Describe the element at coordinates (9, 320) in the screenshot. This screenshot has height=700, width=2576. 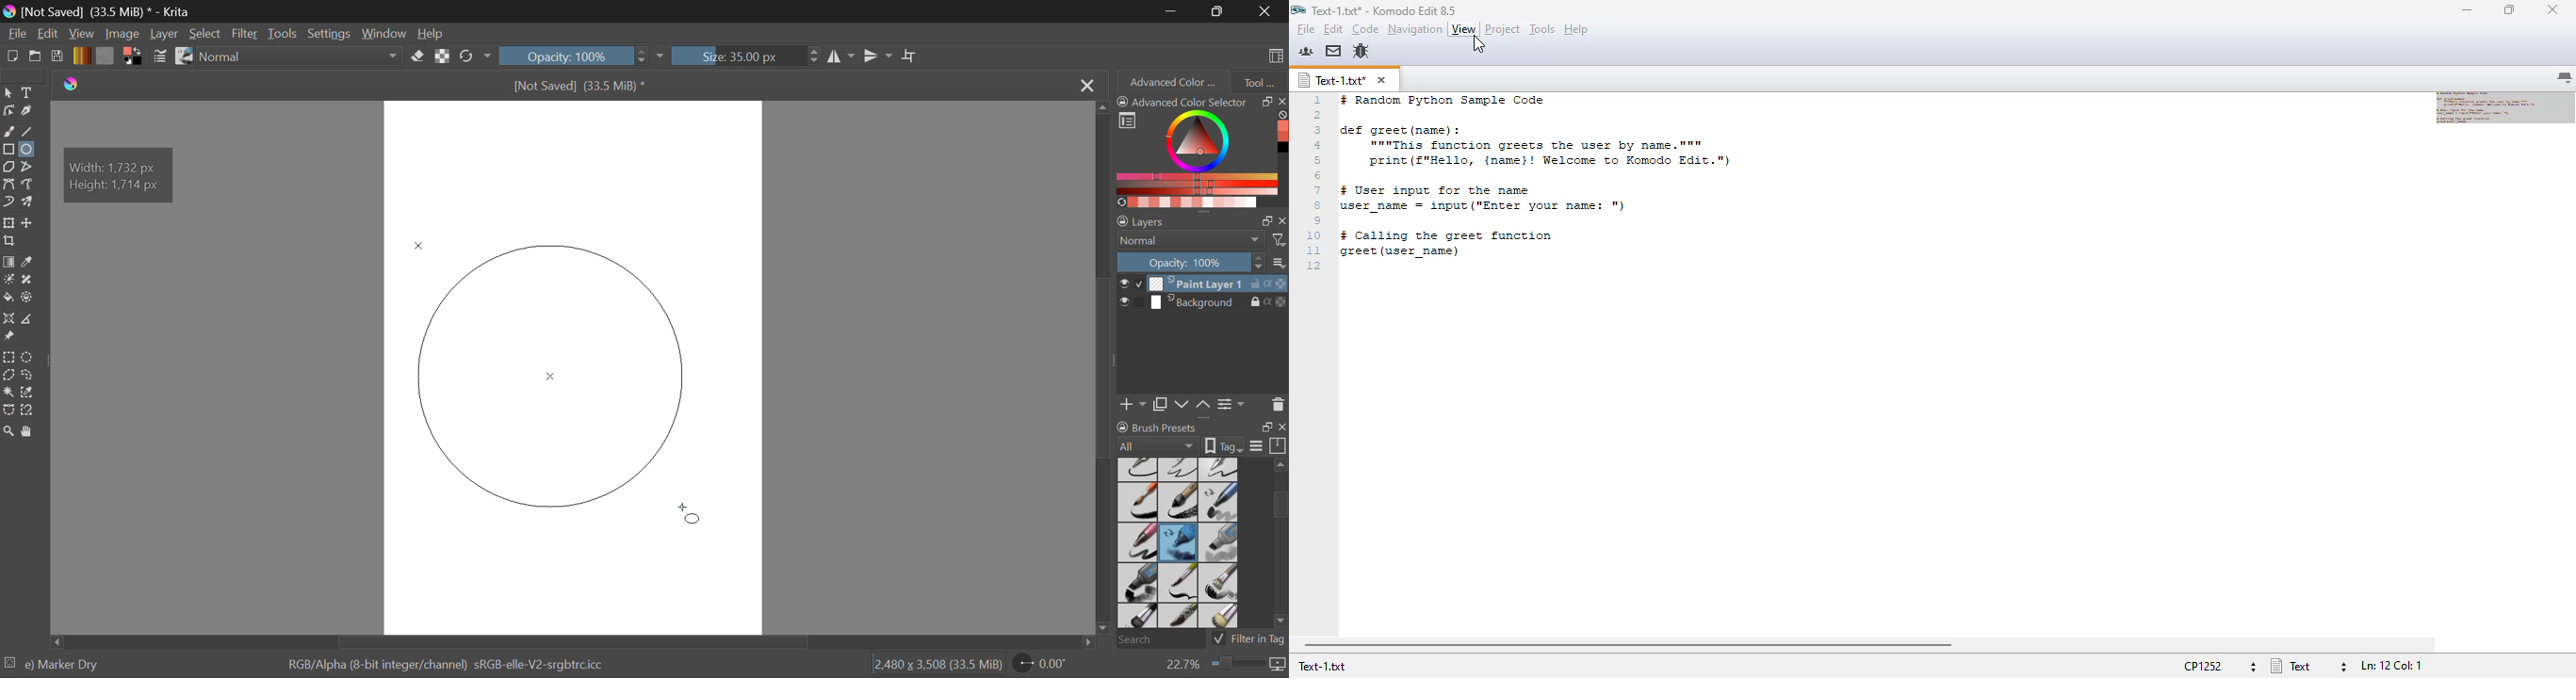
I see `Assistant Tool` at that location.